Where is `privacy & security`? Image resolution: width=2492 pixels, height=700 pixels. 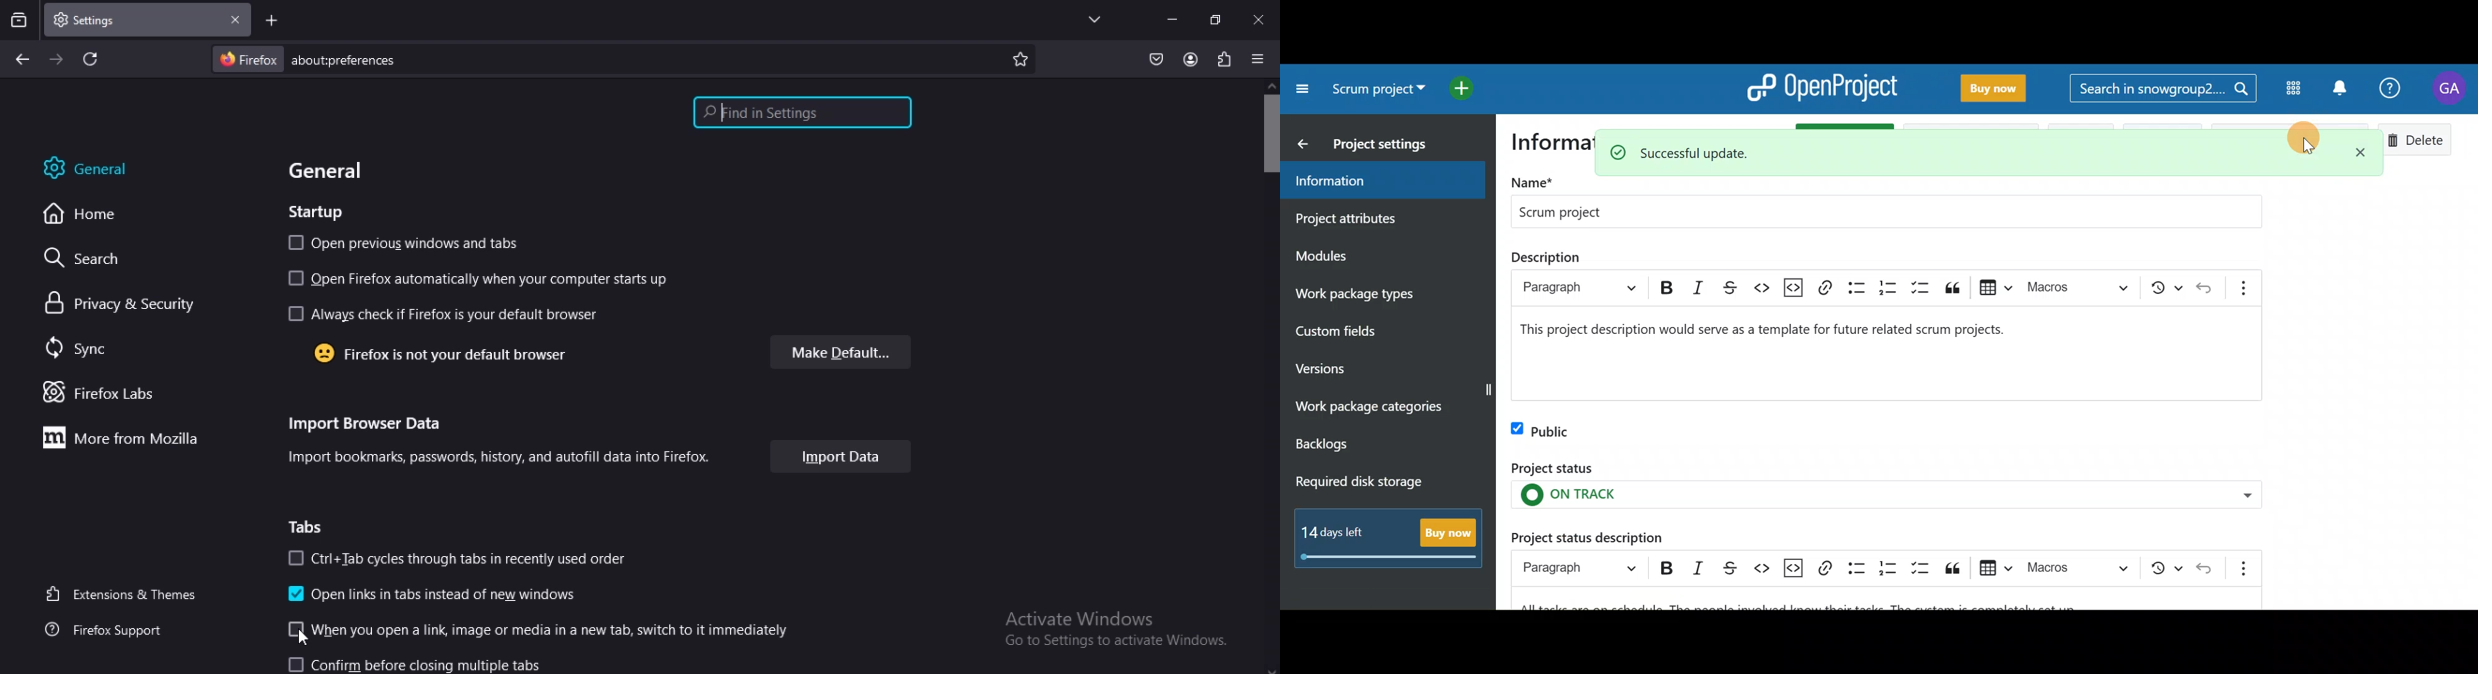 privacy & security is located at coordinates (123, 304).